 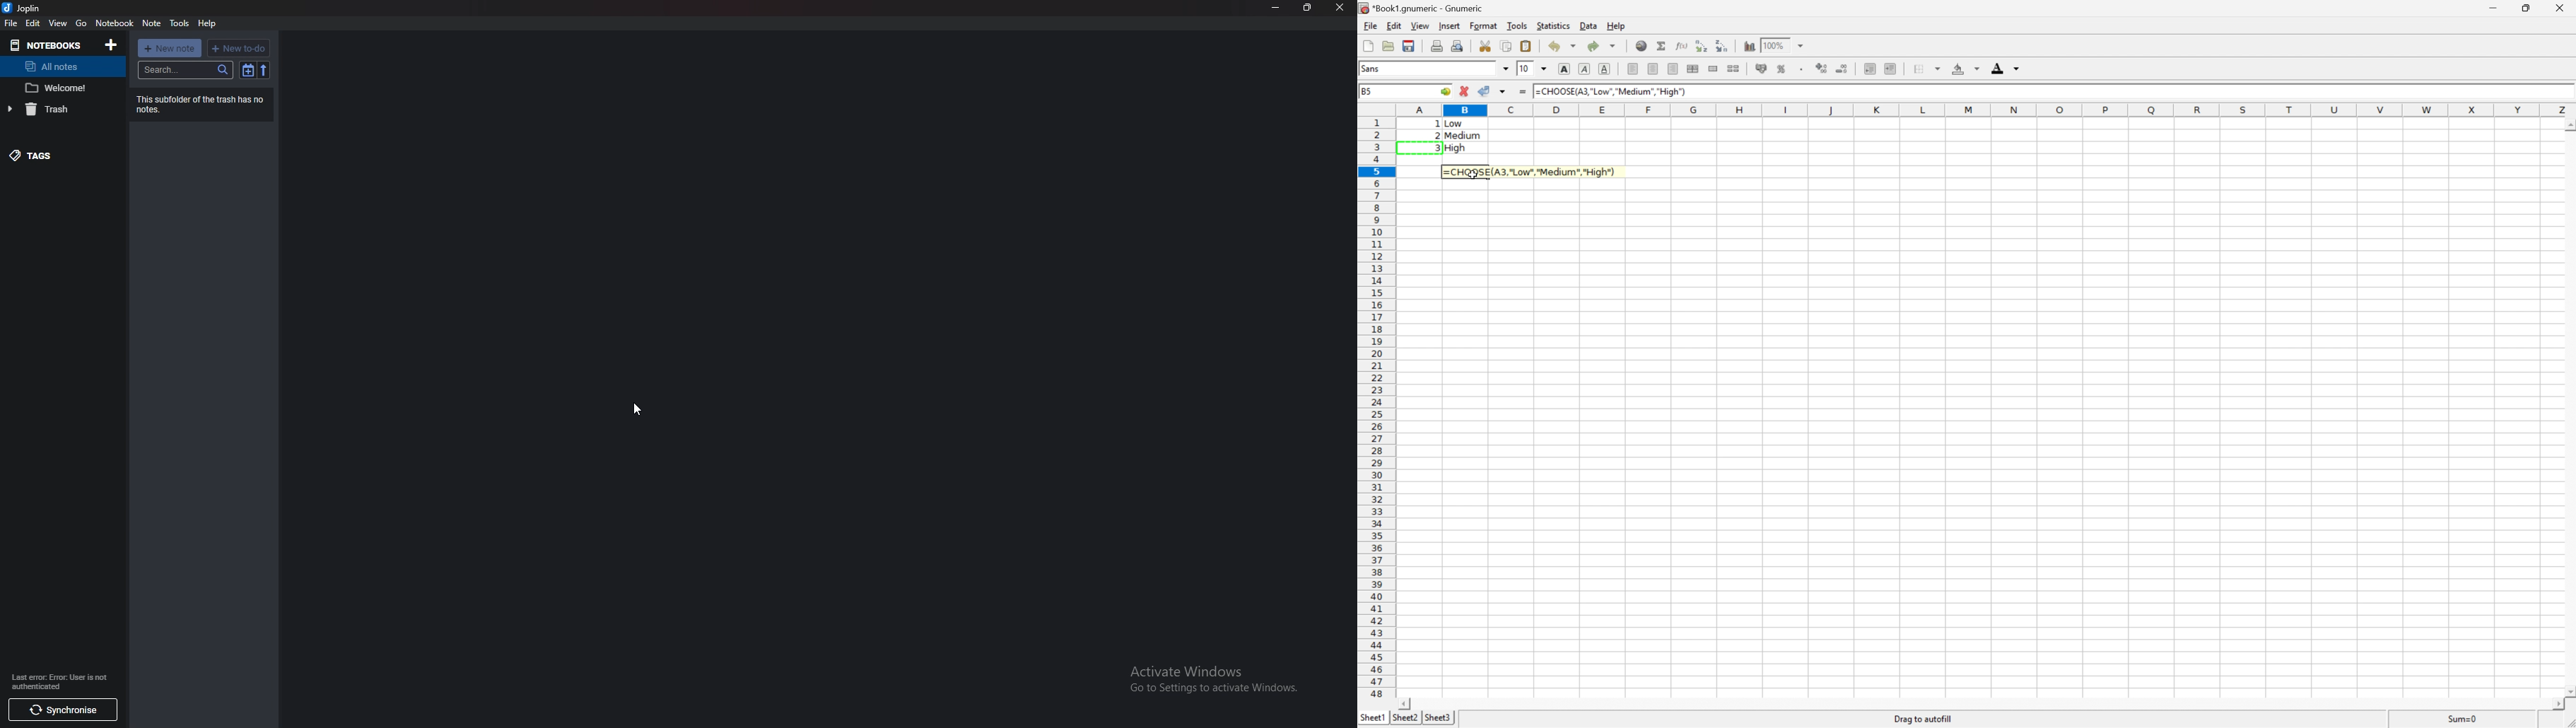 I want to click on Synchronize, so click(x=62, y=710).